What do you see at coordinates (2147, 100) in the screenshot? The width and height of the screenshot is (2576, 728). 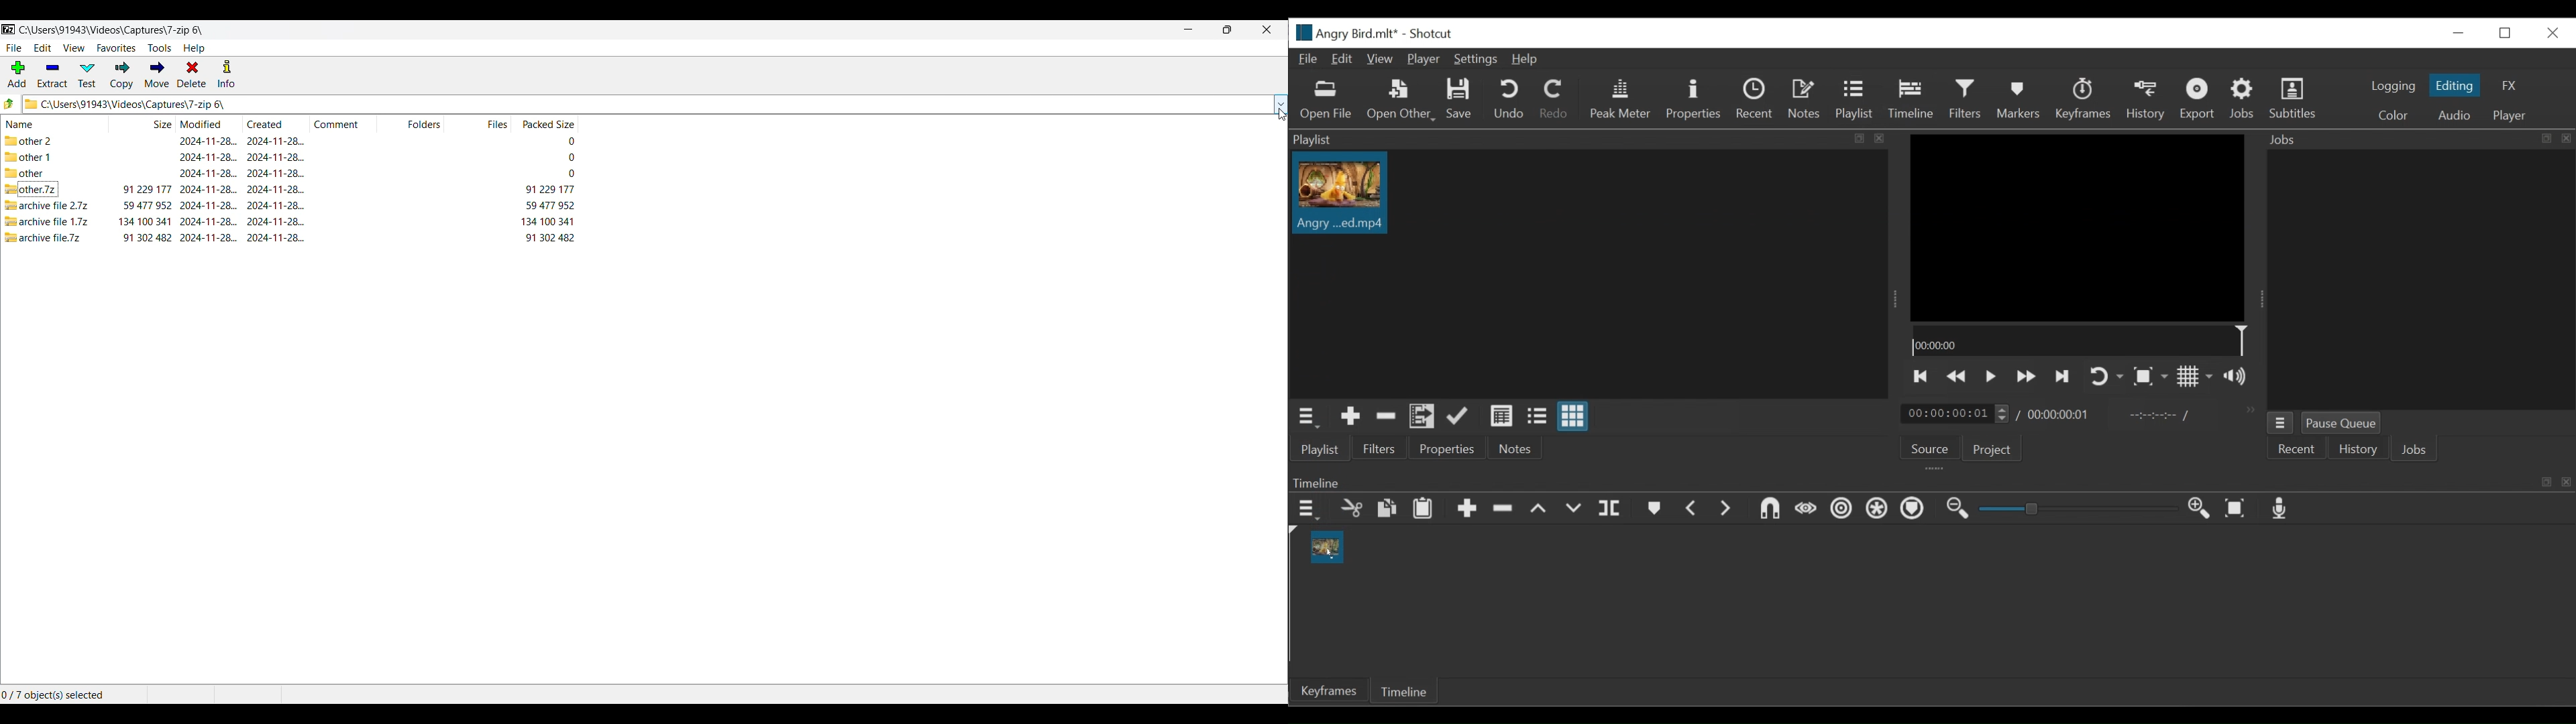 I see `History` at bounding box center [2147, 100].